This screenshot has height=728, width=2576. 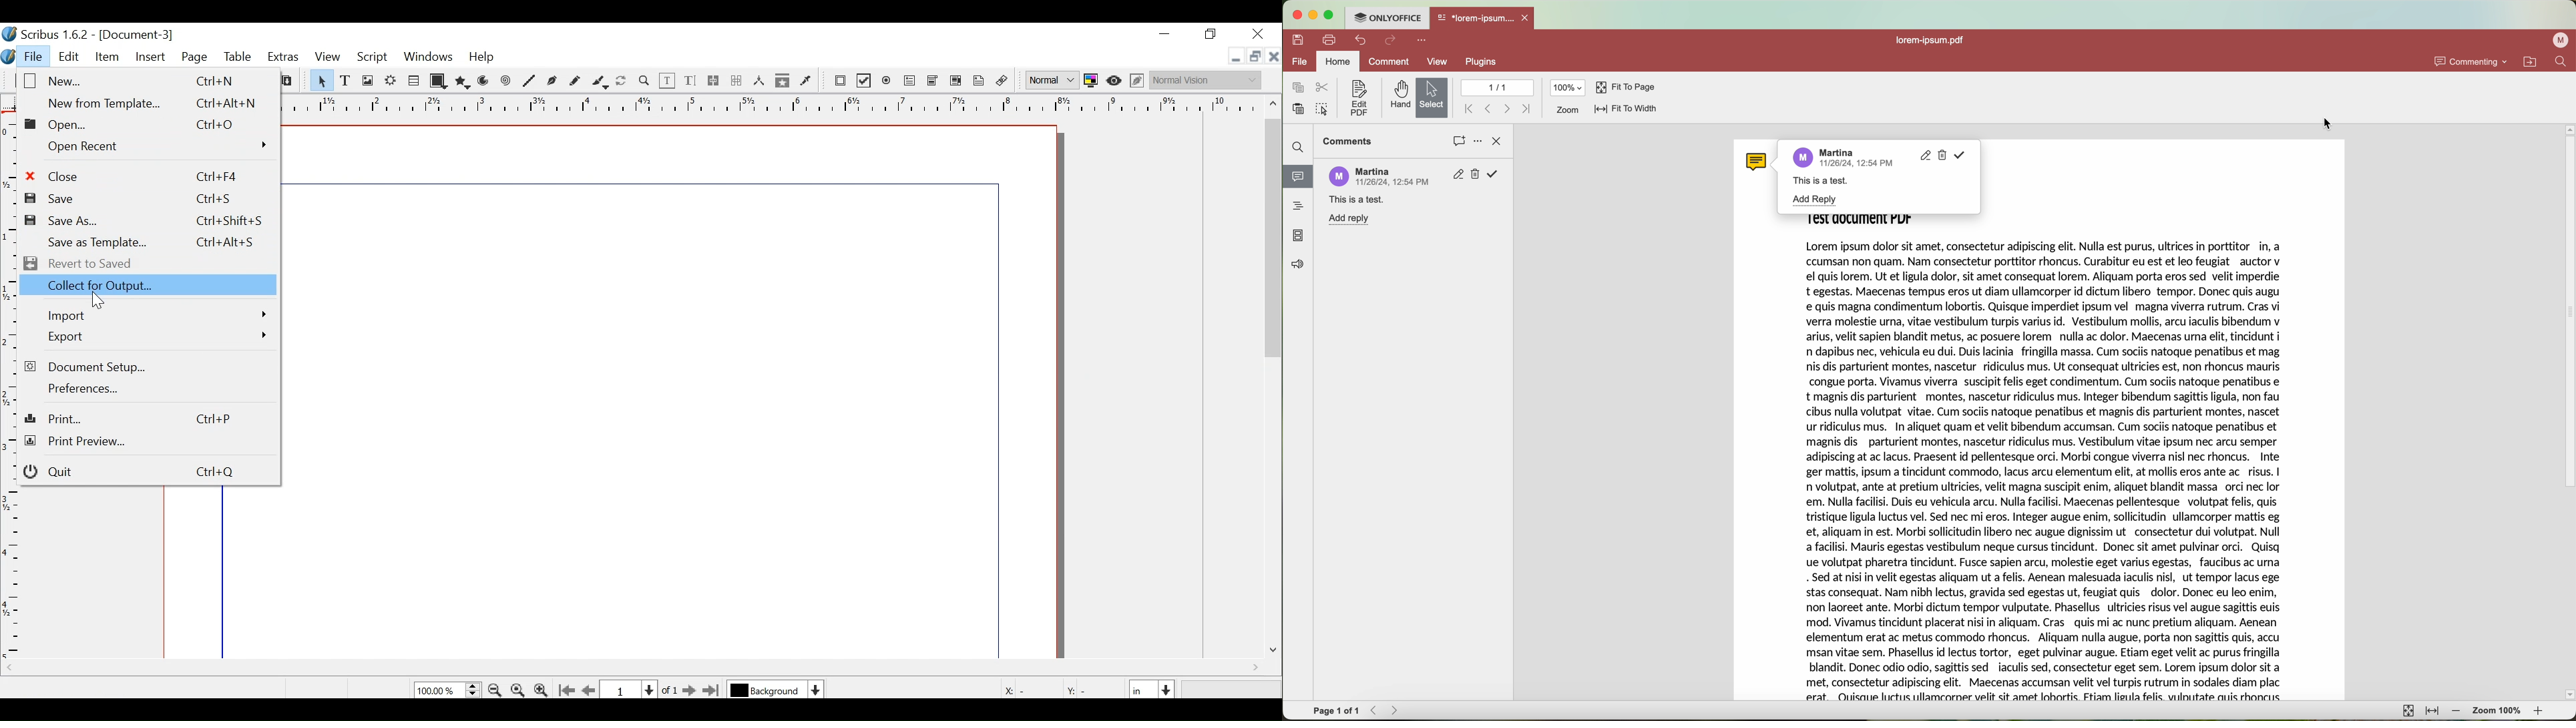 What do you see at coordinates (768, 690) in the screenshot?
I see `Select the curent layer` at bounding box center [768, 690].